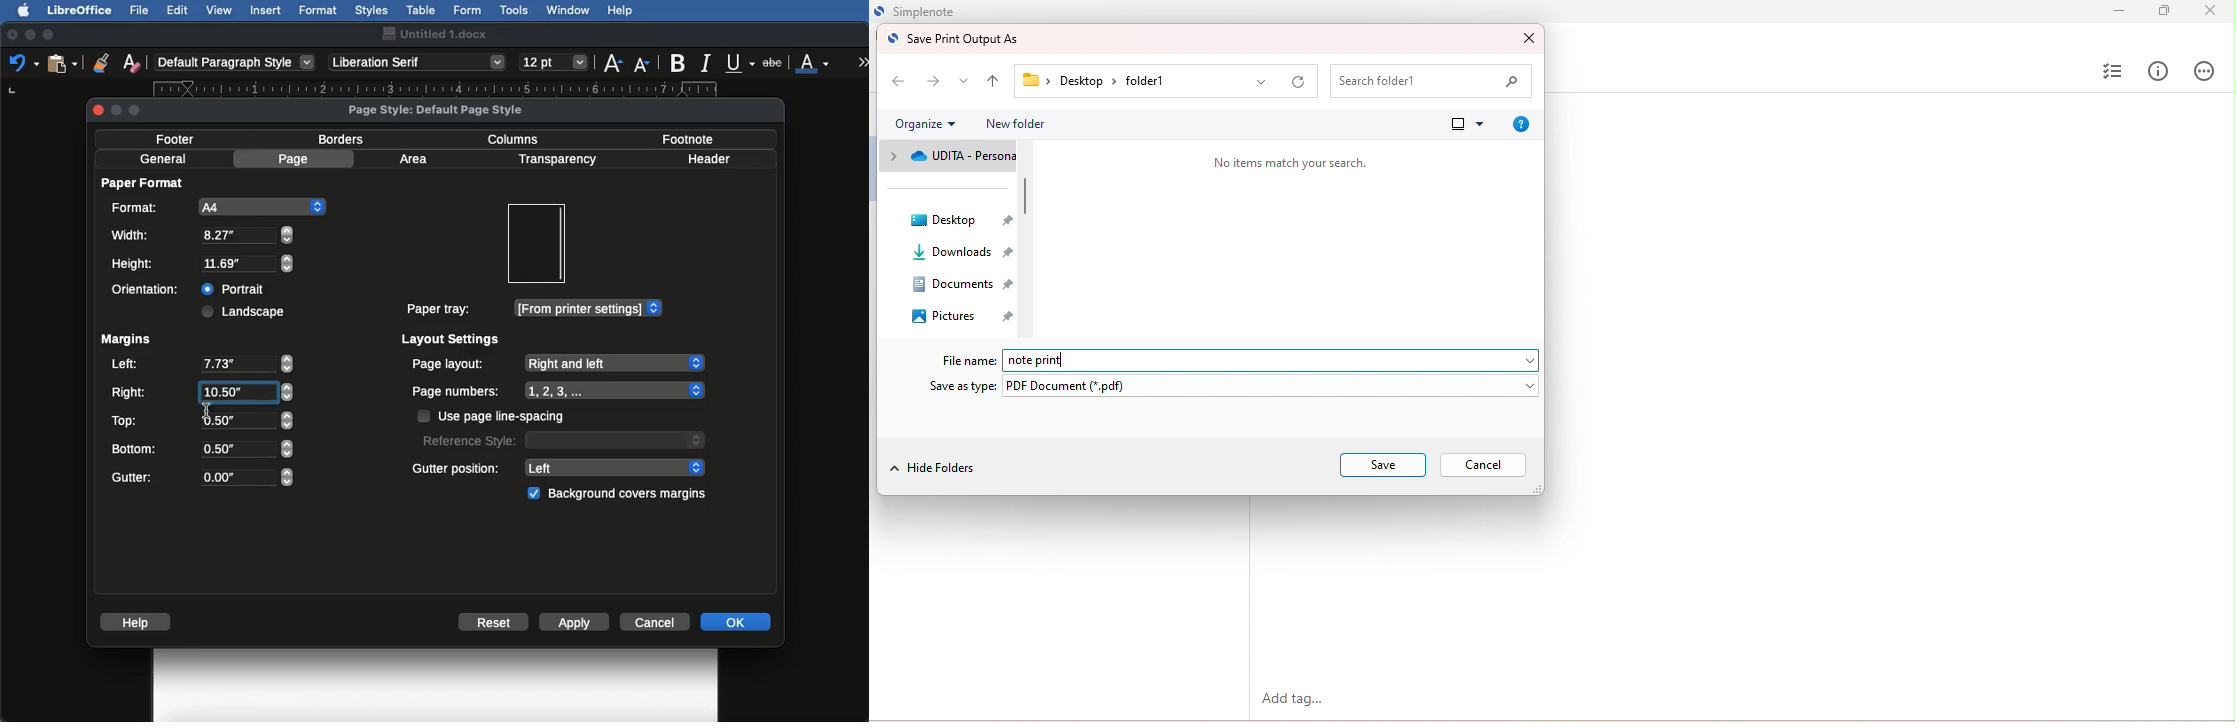  Describe the element at coordinates (2209, 12) in the screenshot. I see `close` at that location.